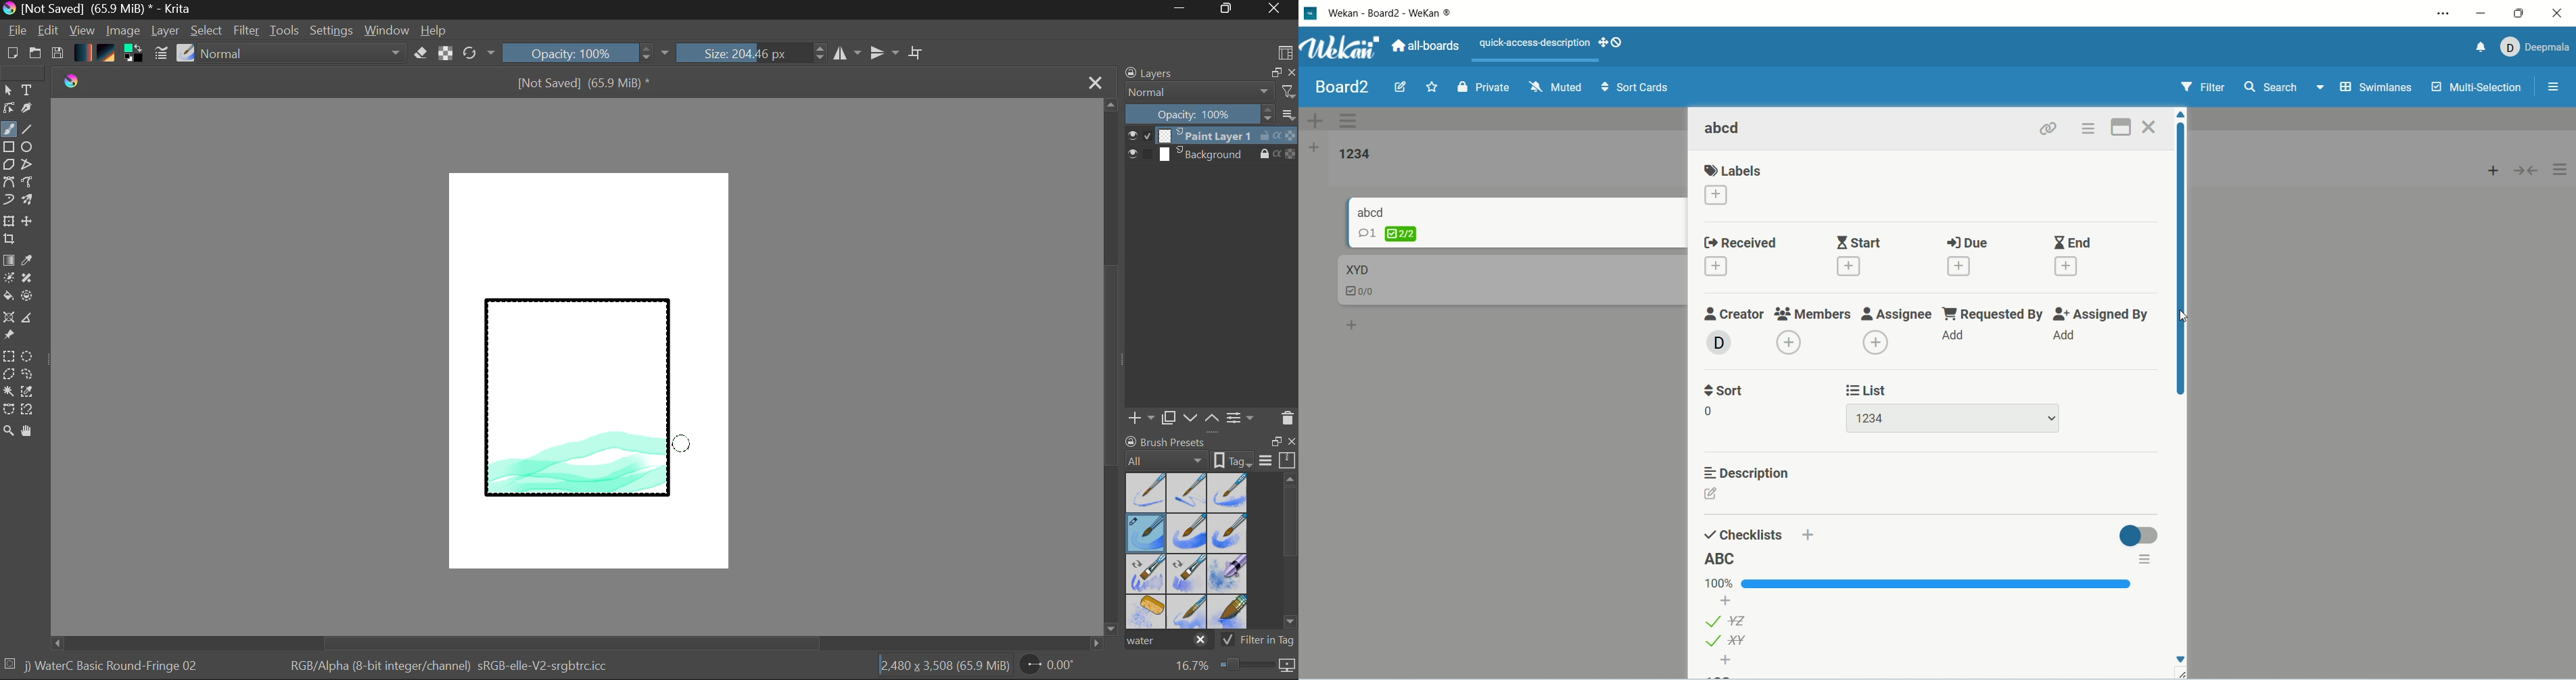  What do you see at coordinates (2073, 242) in the screenshot?
I see `end` at bounding box center [2073, 242].